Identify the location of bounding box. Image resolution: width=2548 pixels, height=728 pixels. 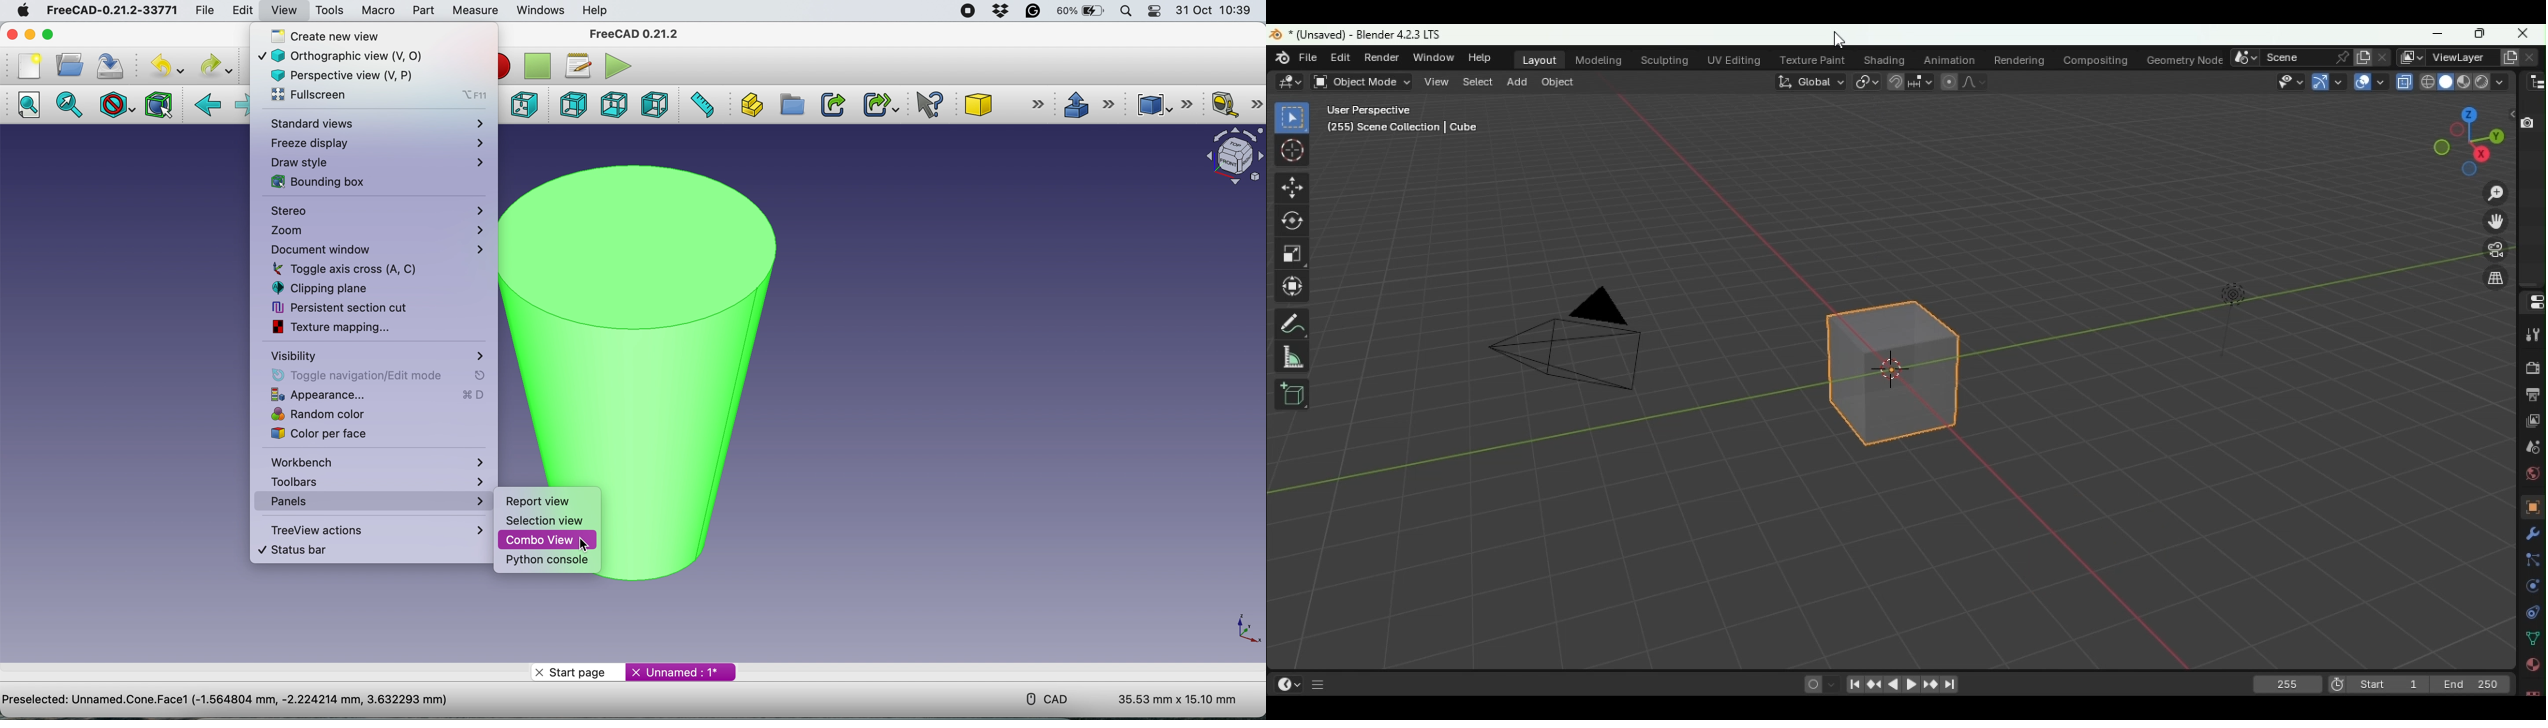
(158, 105).